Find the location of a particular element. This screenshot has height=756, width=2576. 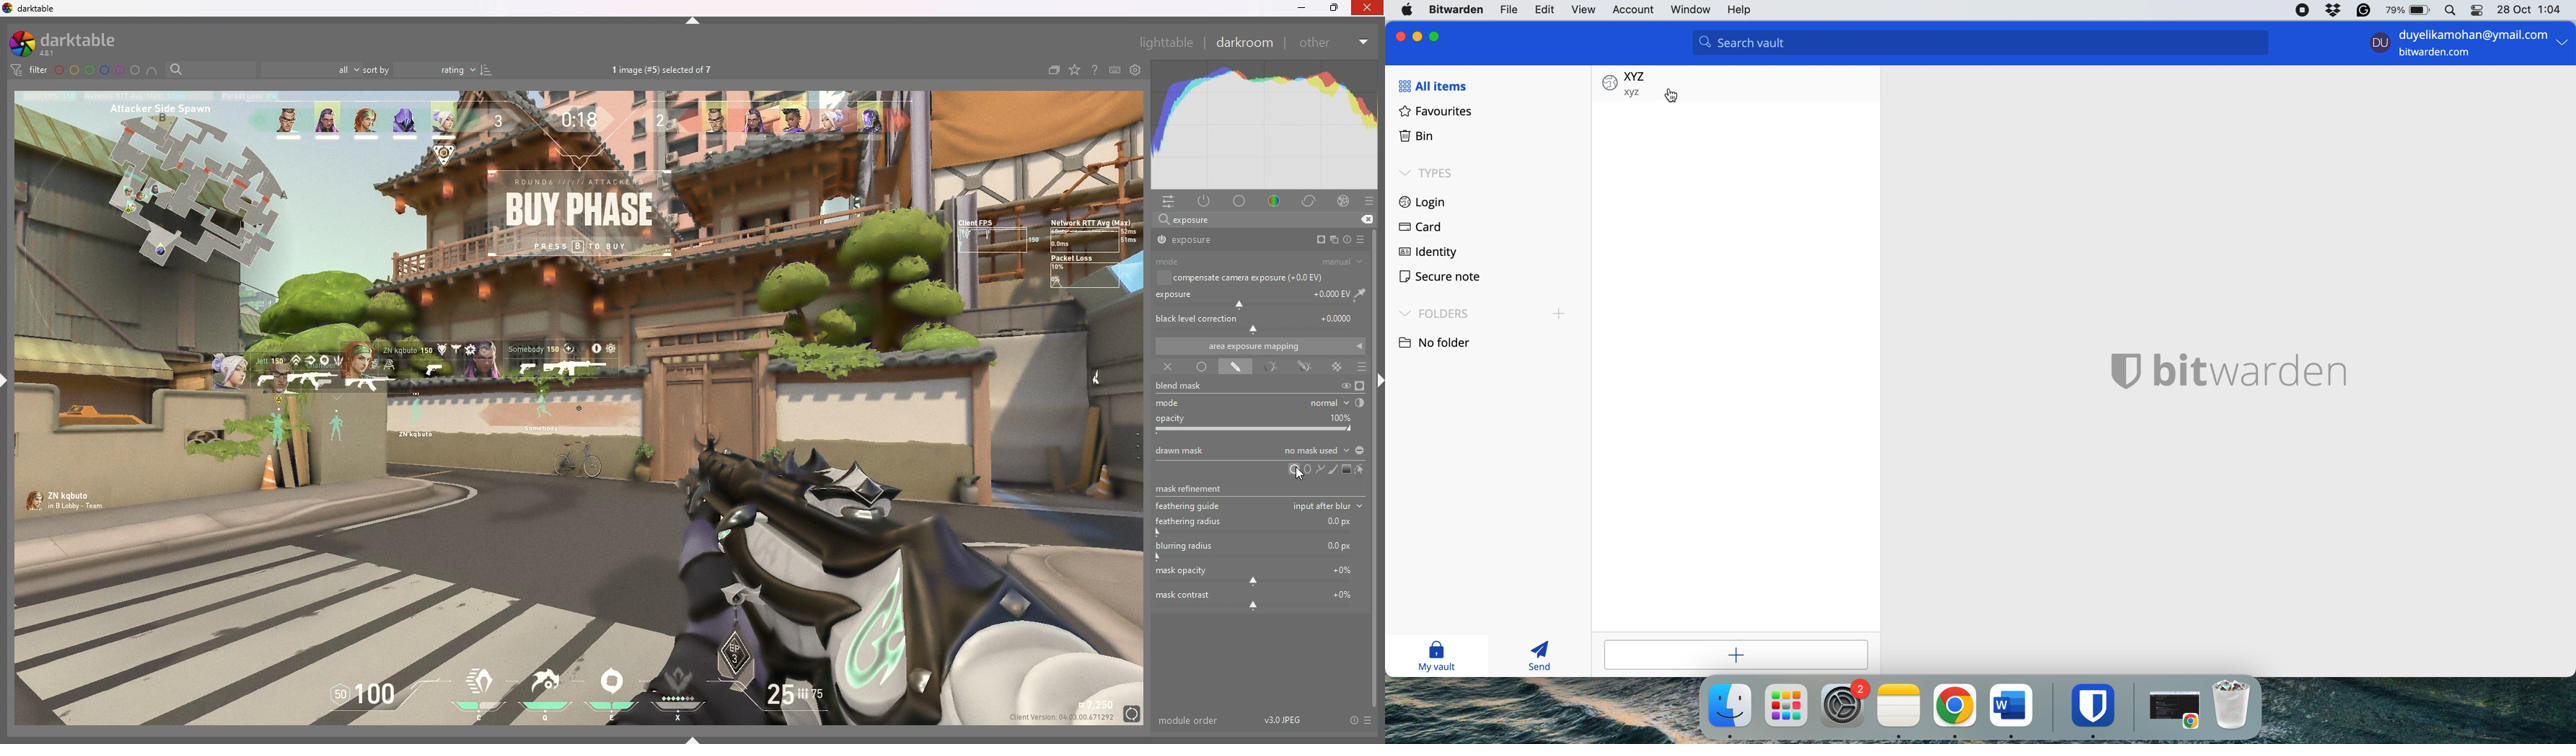

opacity is located at coordinates (1260, 423).